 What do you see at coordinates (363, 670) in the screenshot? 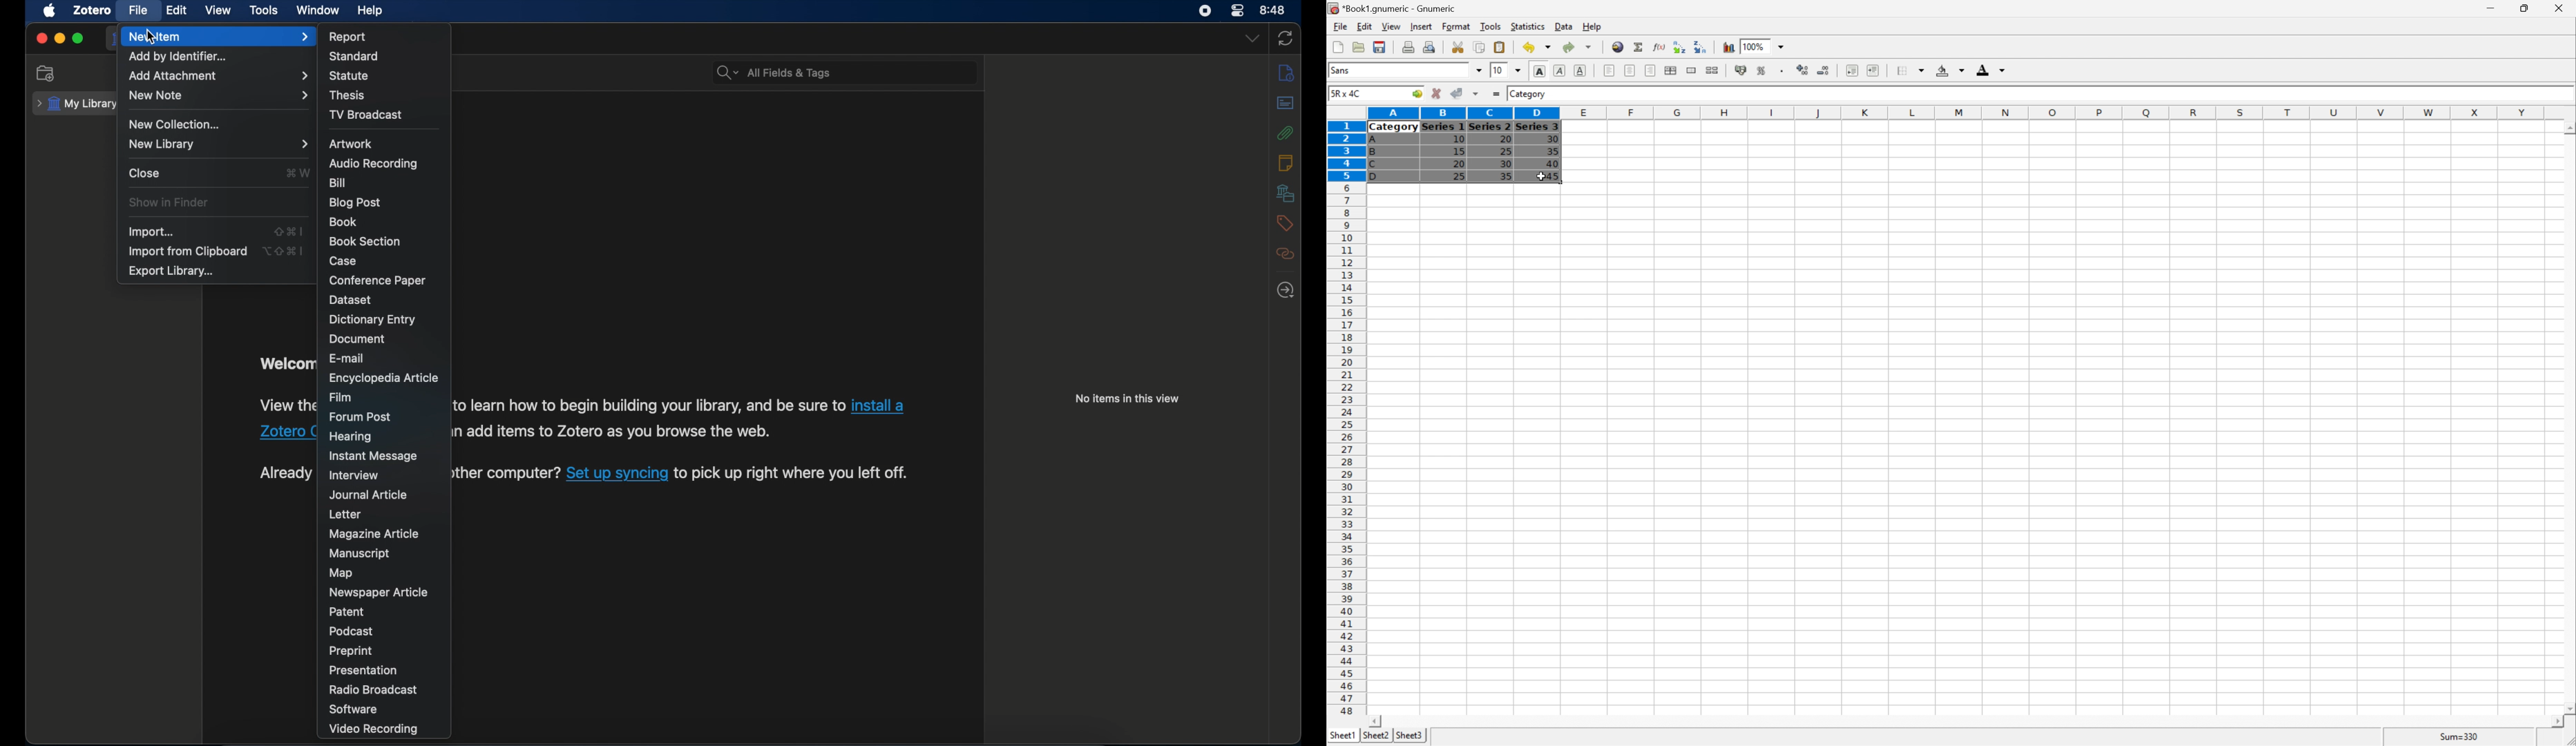
I see `presentation` at bounding box center [363, 670].